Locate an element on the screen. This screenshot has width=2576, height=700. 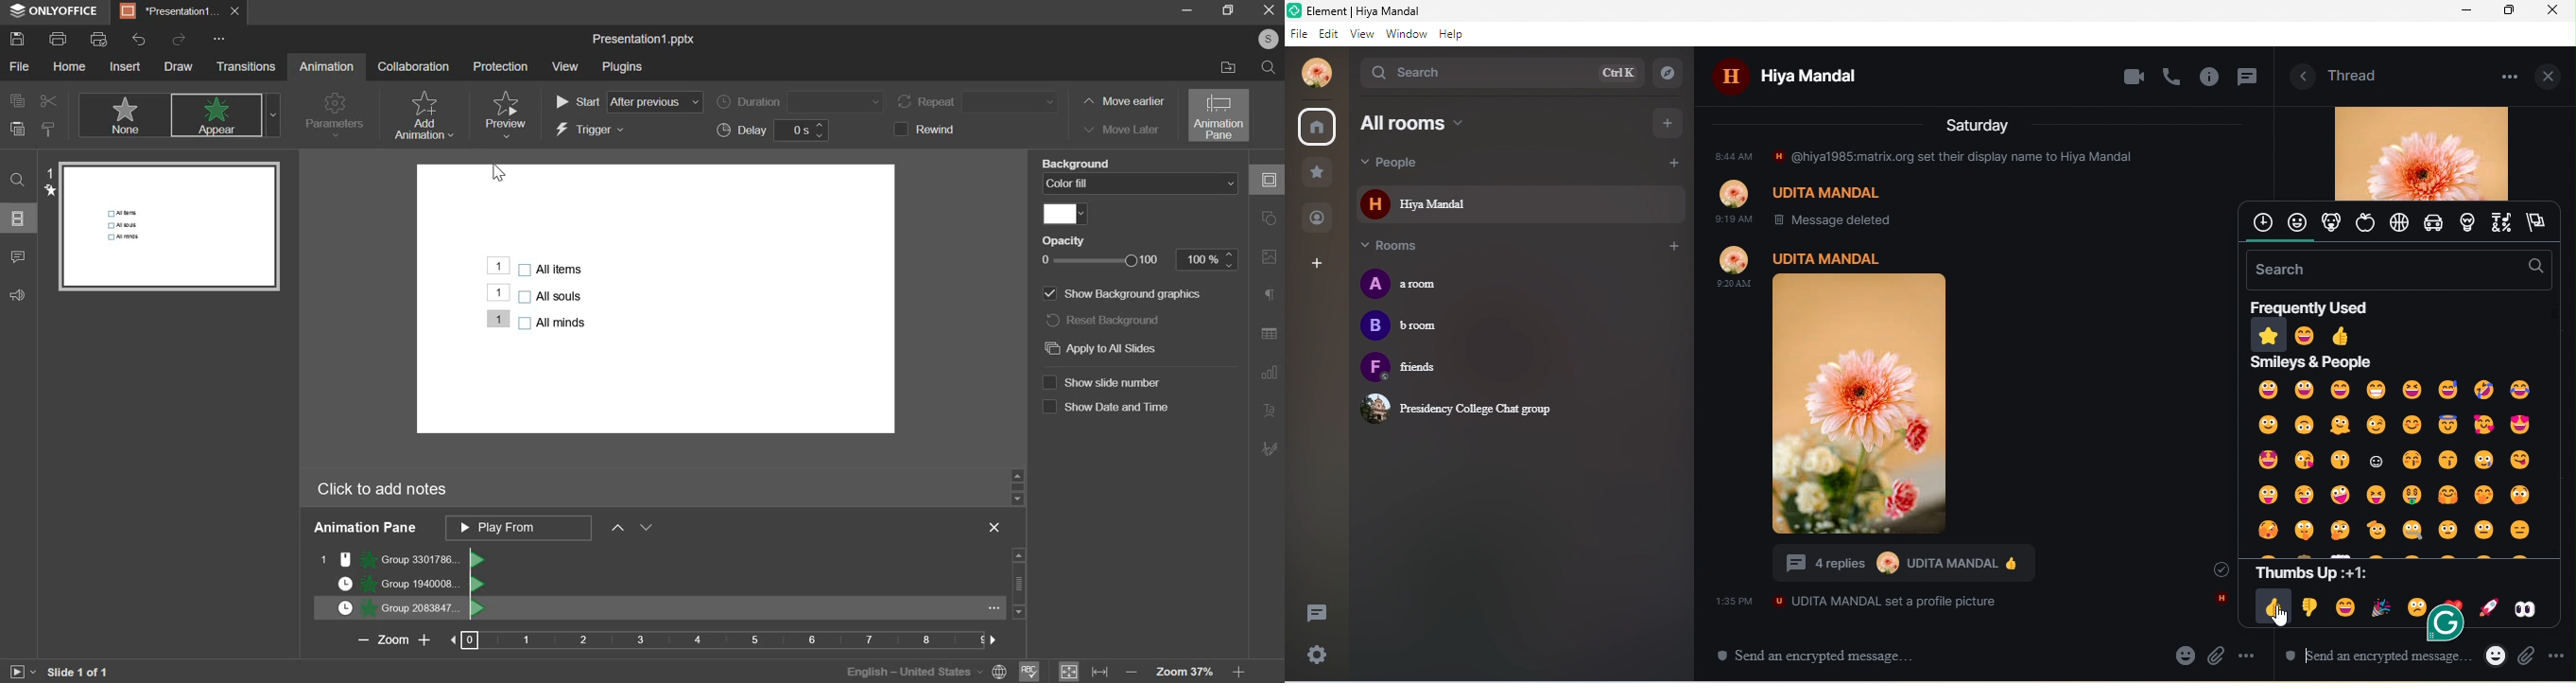
help is located at coordinates (1452, 34).